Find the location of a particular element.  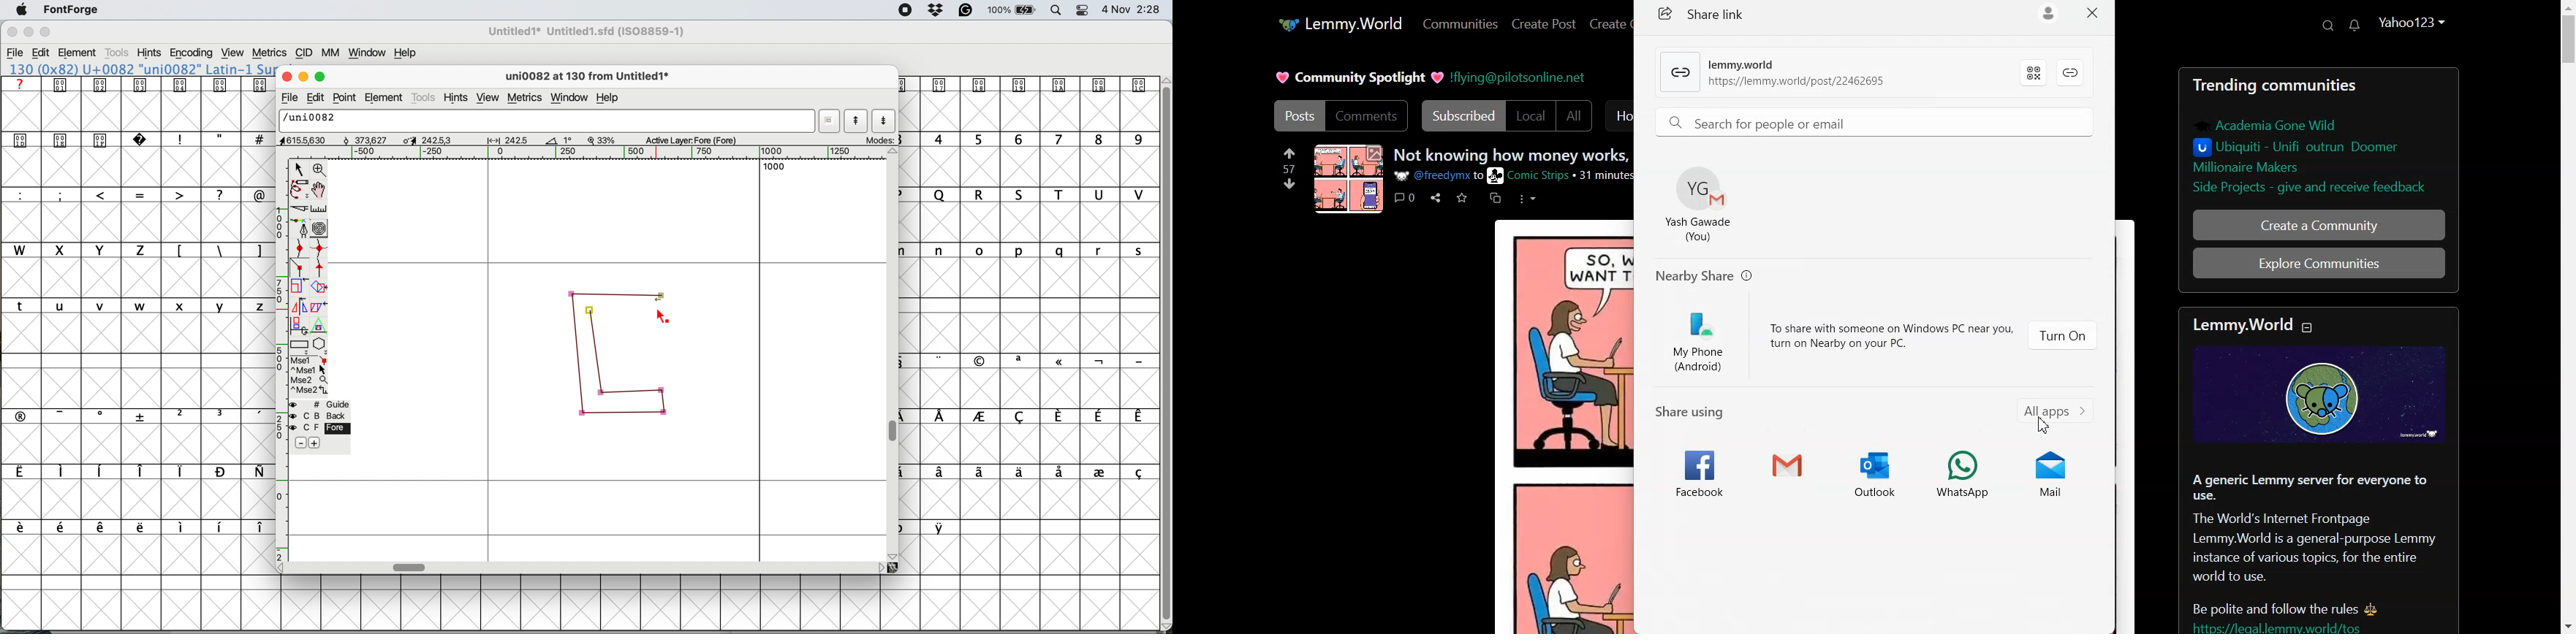

maximise is located at coordinates (46, 32).